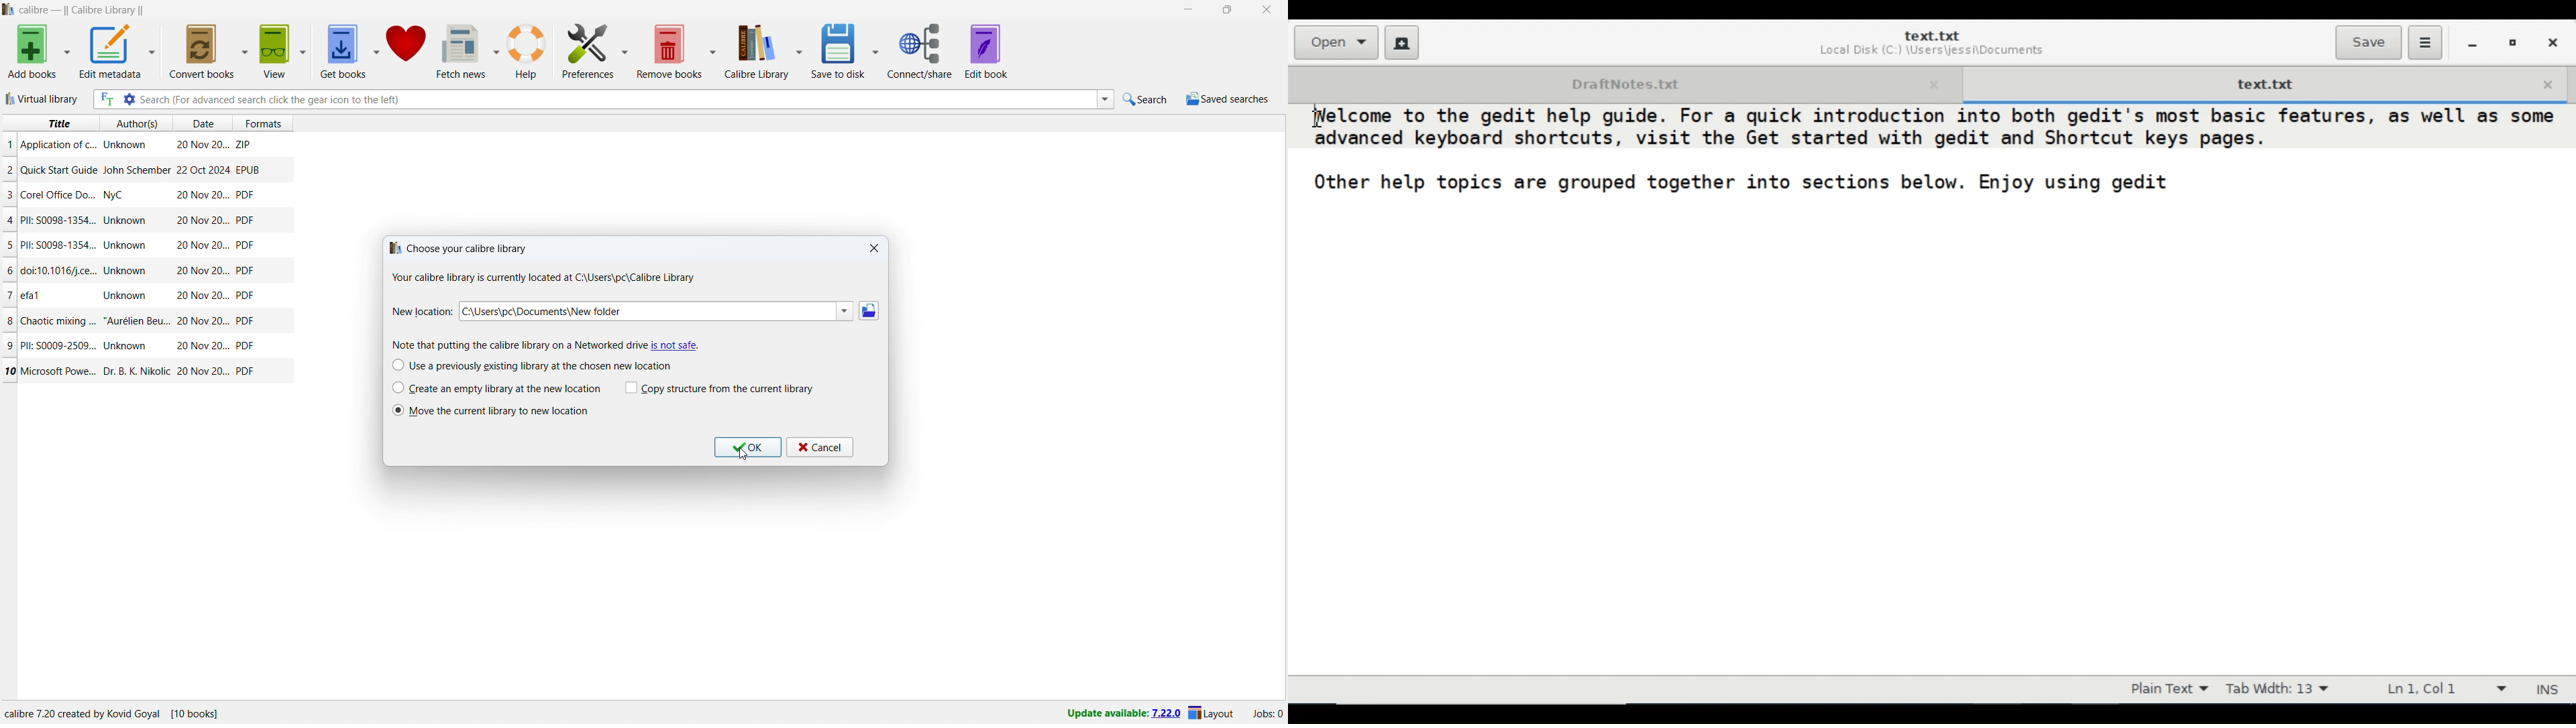 Image resolution: width=2576 pixels, height=728 pixels. Describe the element at coordinates (44, 99) in the screenshot. I see `virtual library` at that location.